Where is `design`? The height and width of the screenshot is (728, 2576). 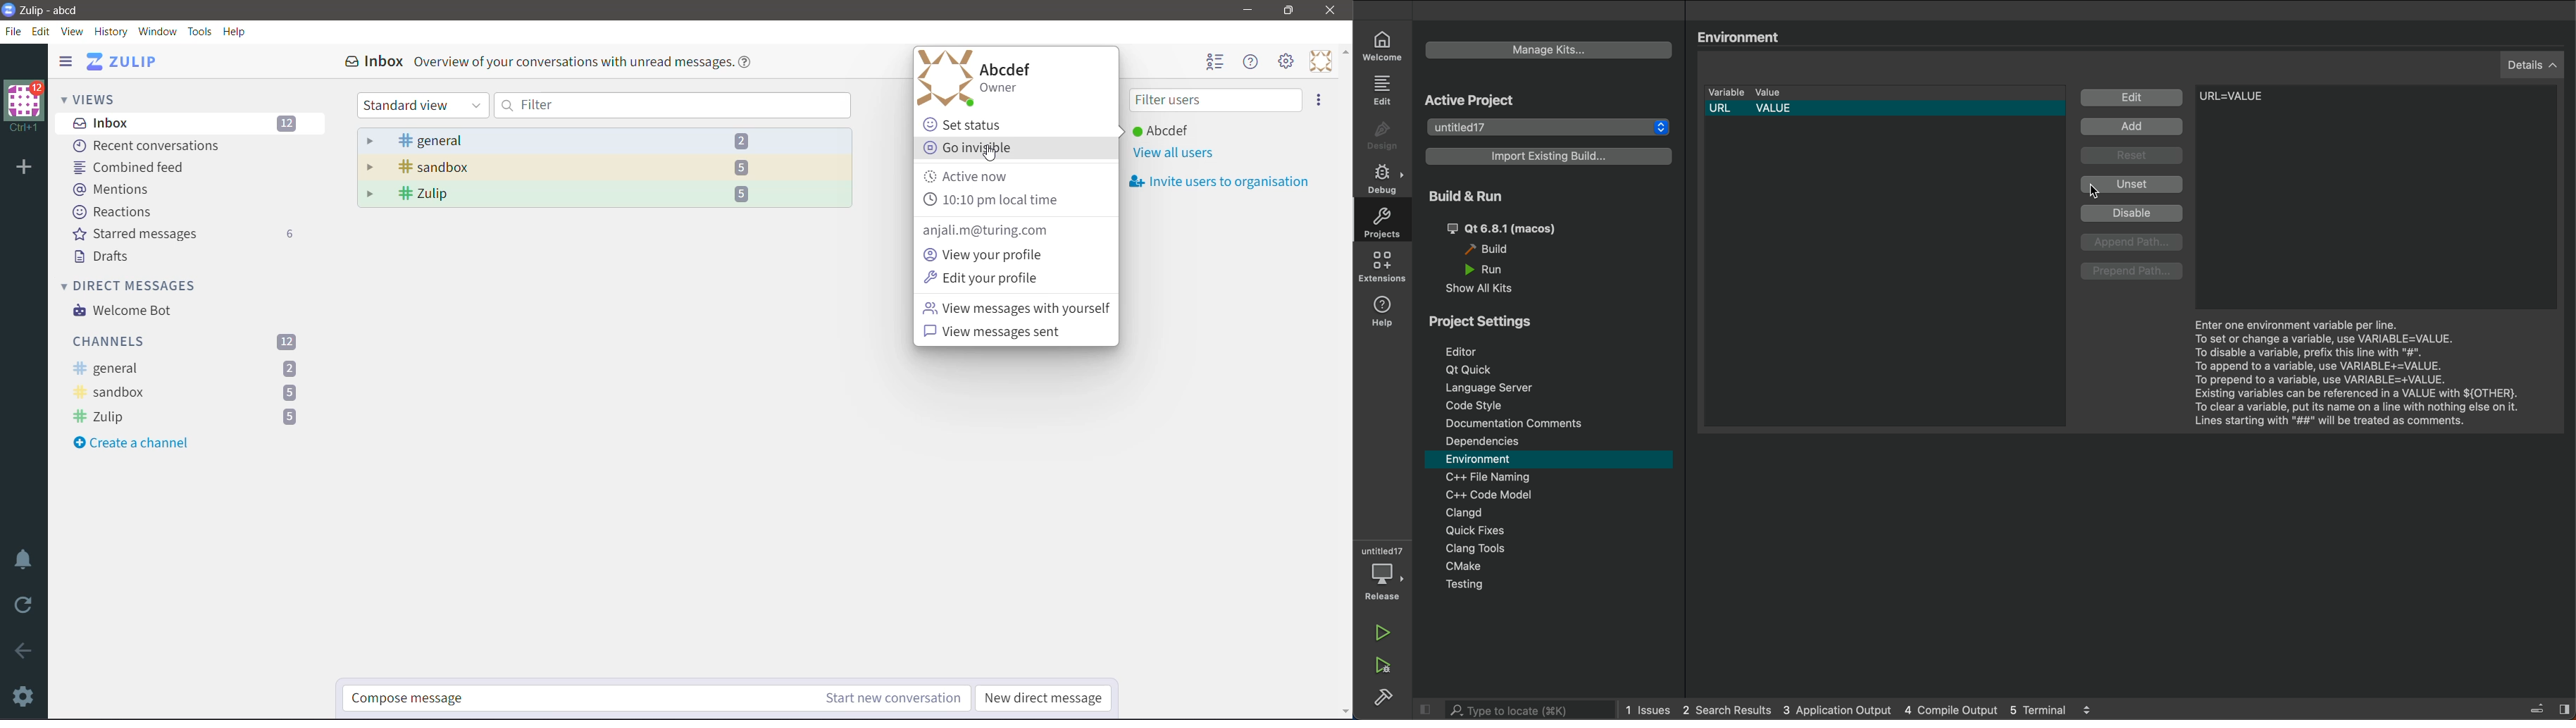
design is located at coordinates (1383, 136).